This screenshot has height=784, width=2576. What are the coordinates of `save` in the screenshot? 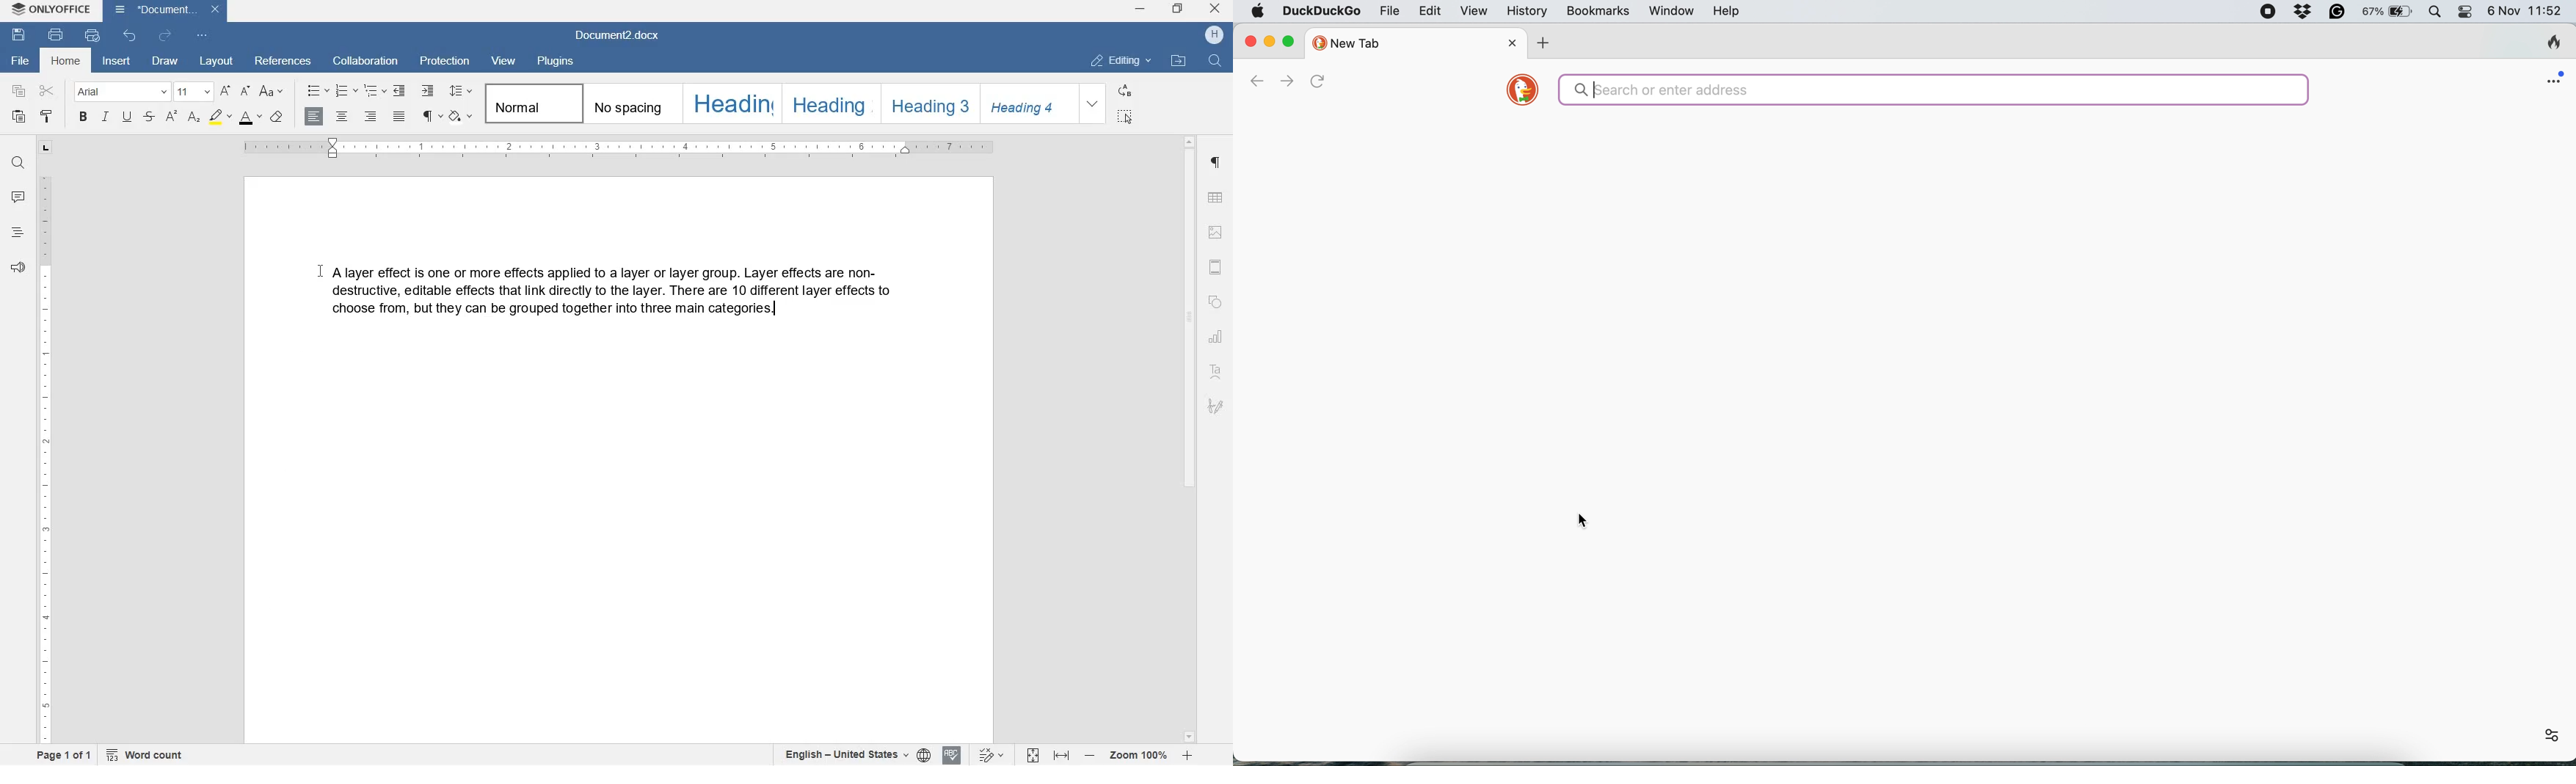 It's located at (19, 36).